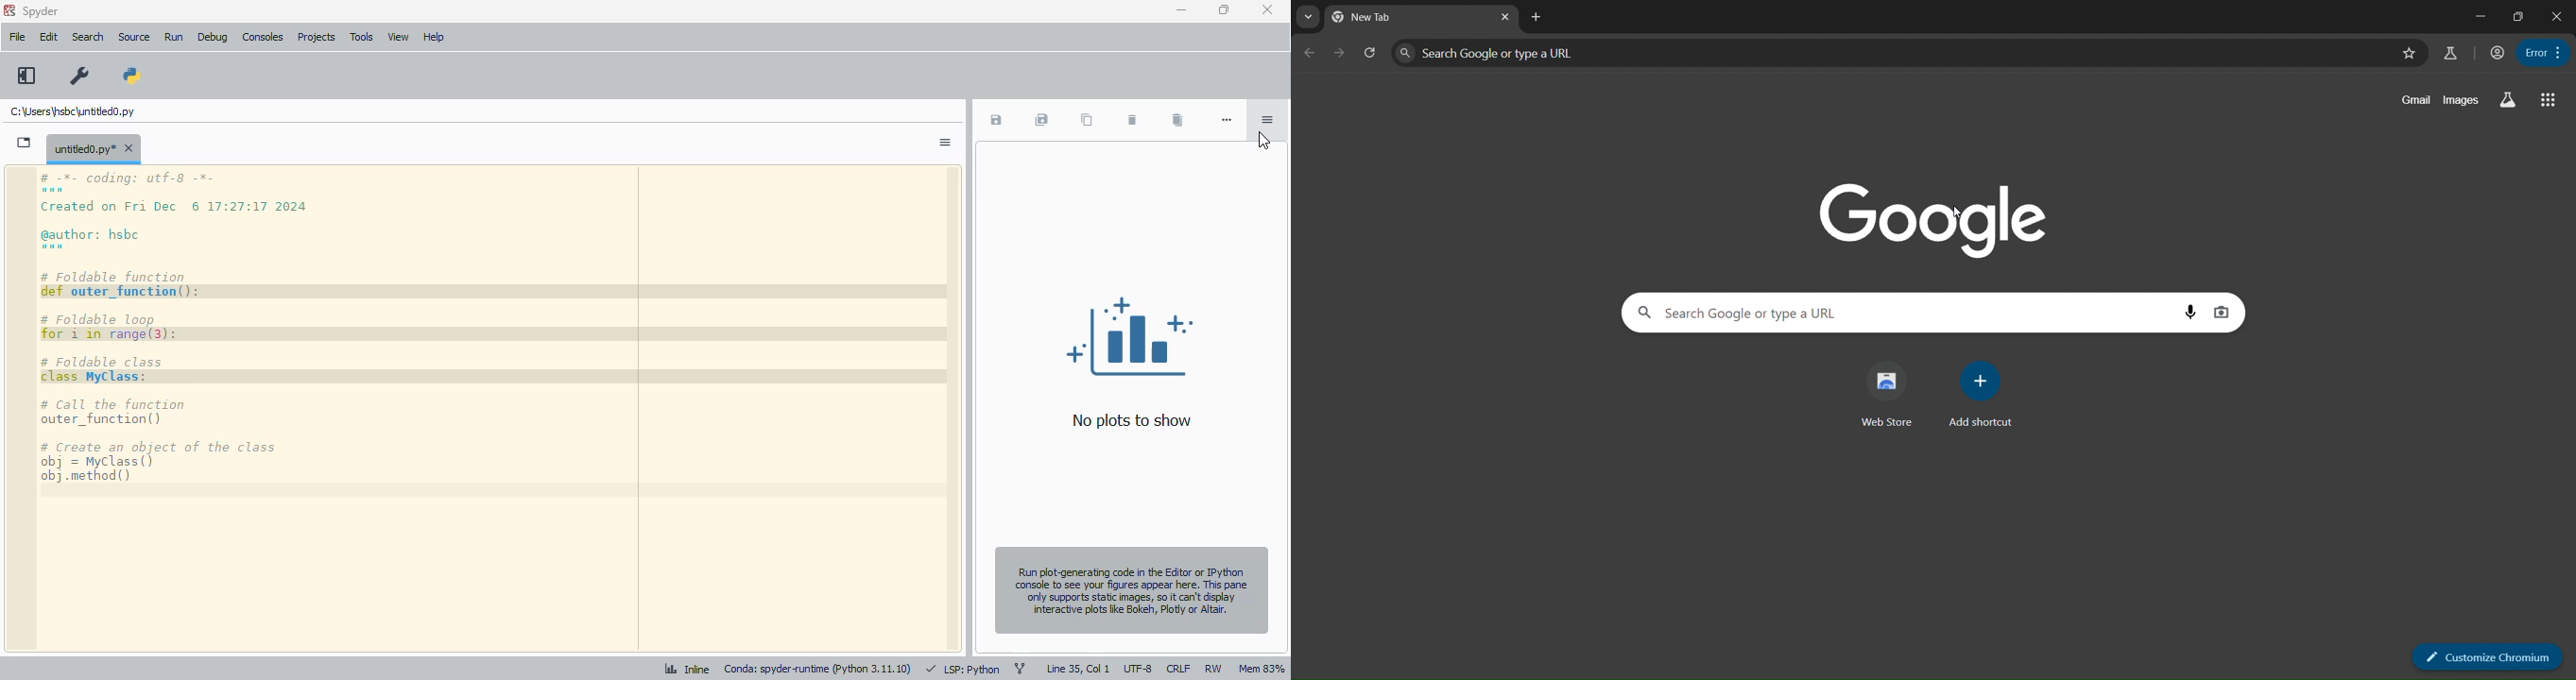  Describe the element at coordinates (1266, 141) in the screenshot. I see `cursor` at that location.